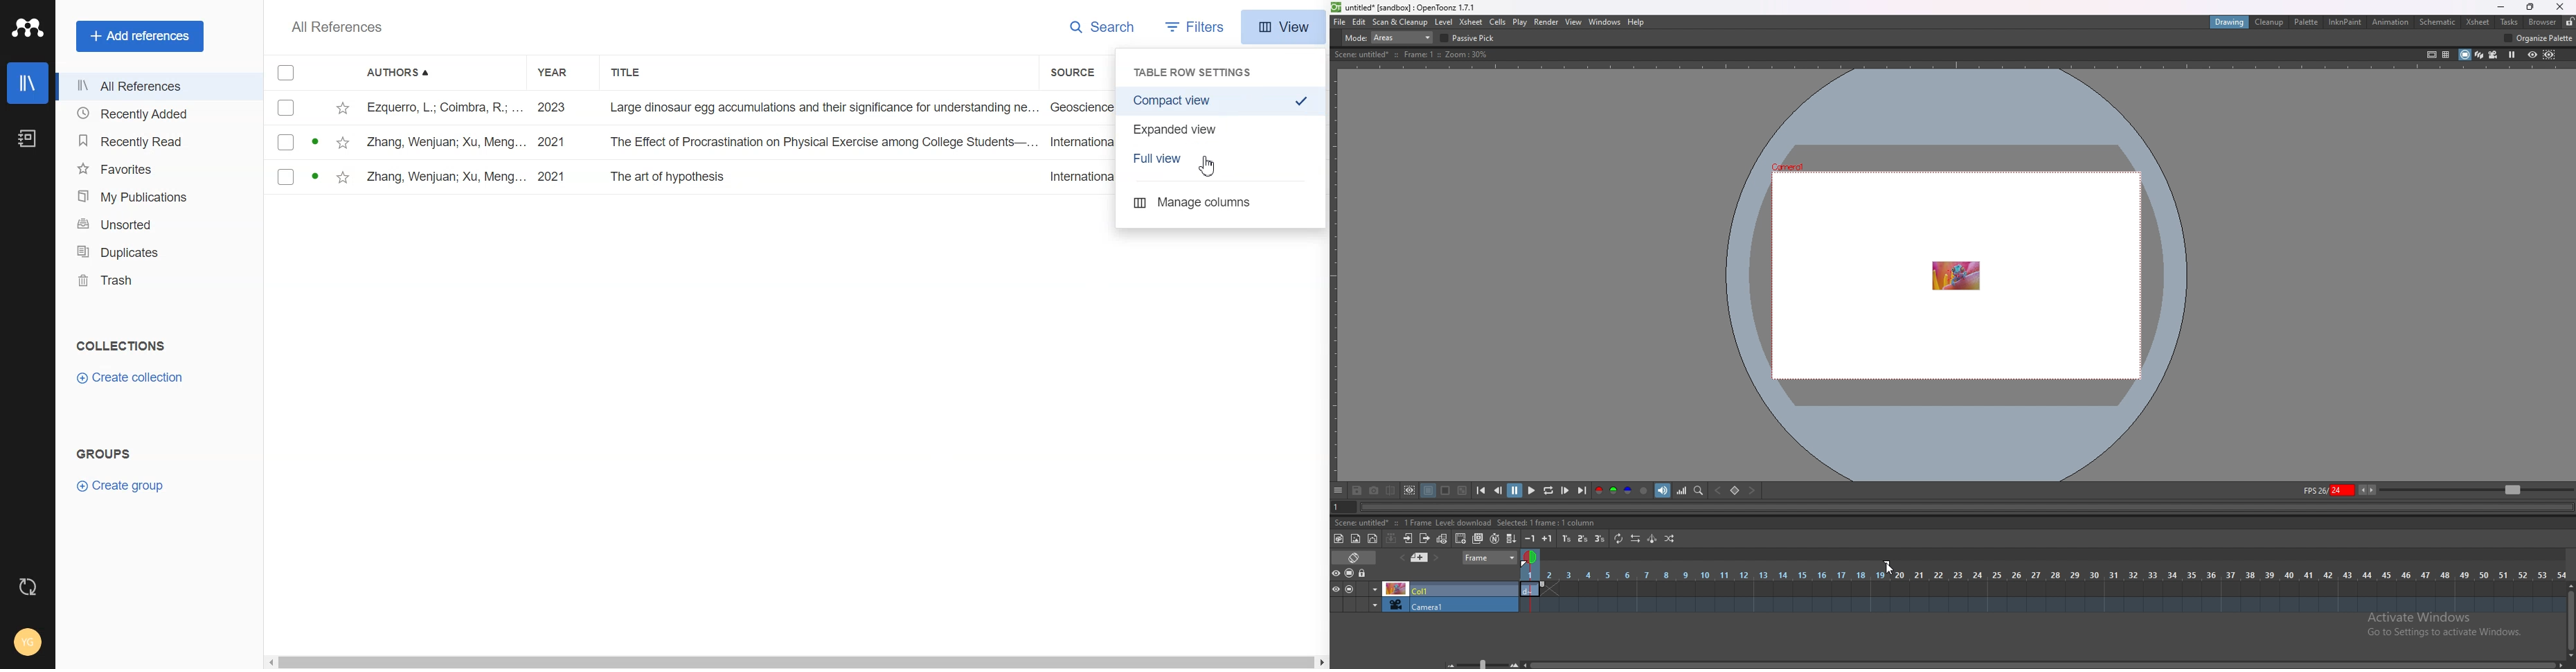 The image size is (2576, 672). I want to click on fill in empty cells, so click(1510, 538).